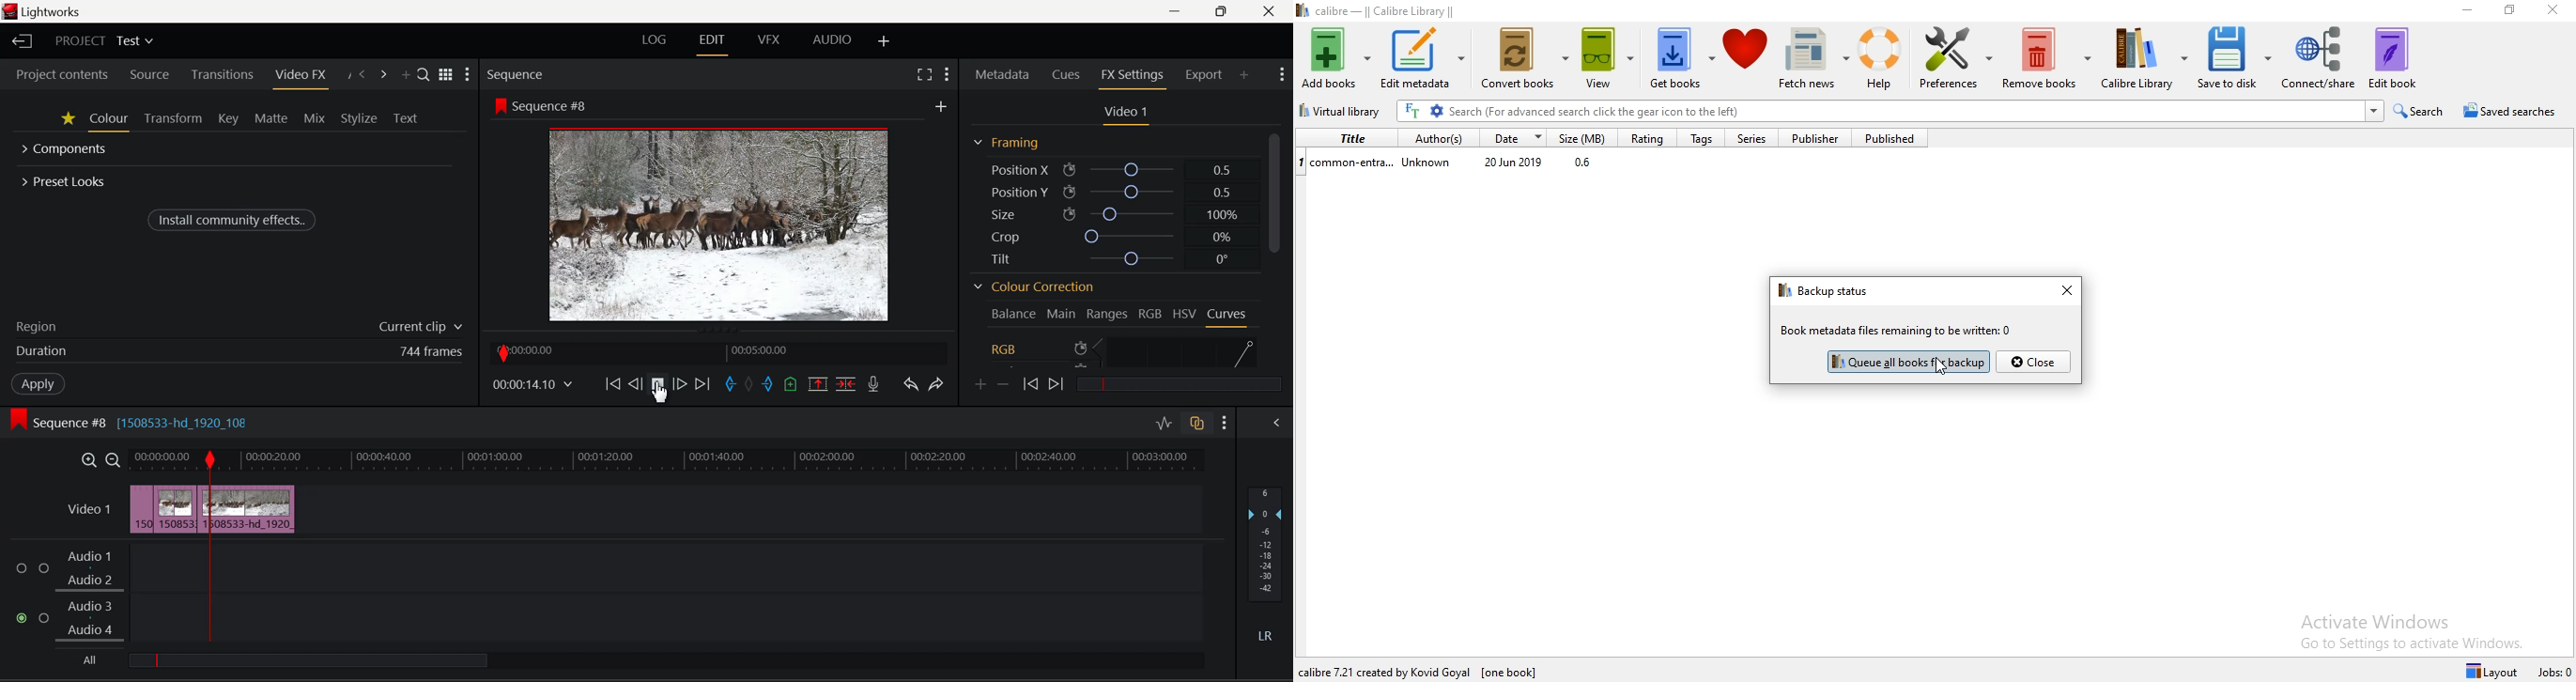 The height and width of the screenshot is (700, 2576). What do you see at coordinates (2509, 10) in the screenshot?
I see `Restore` at bounding box center [2509, 10].